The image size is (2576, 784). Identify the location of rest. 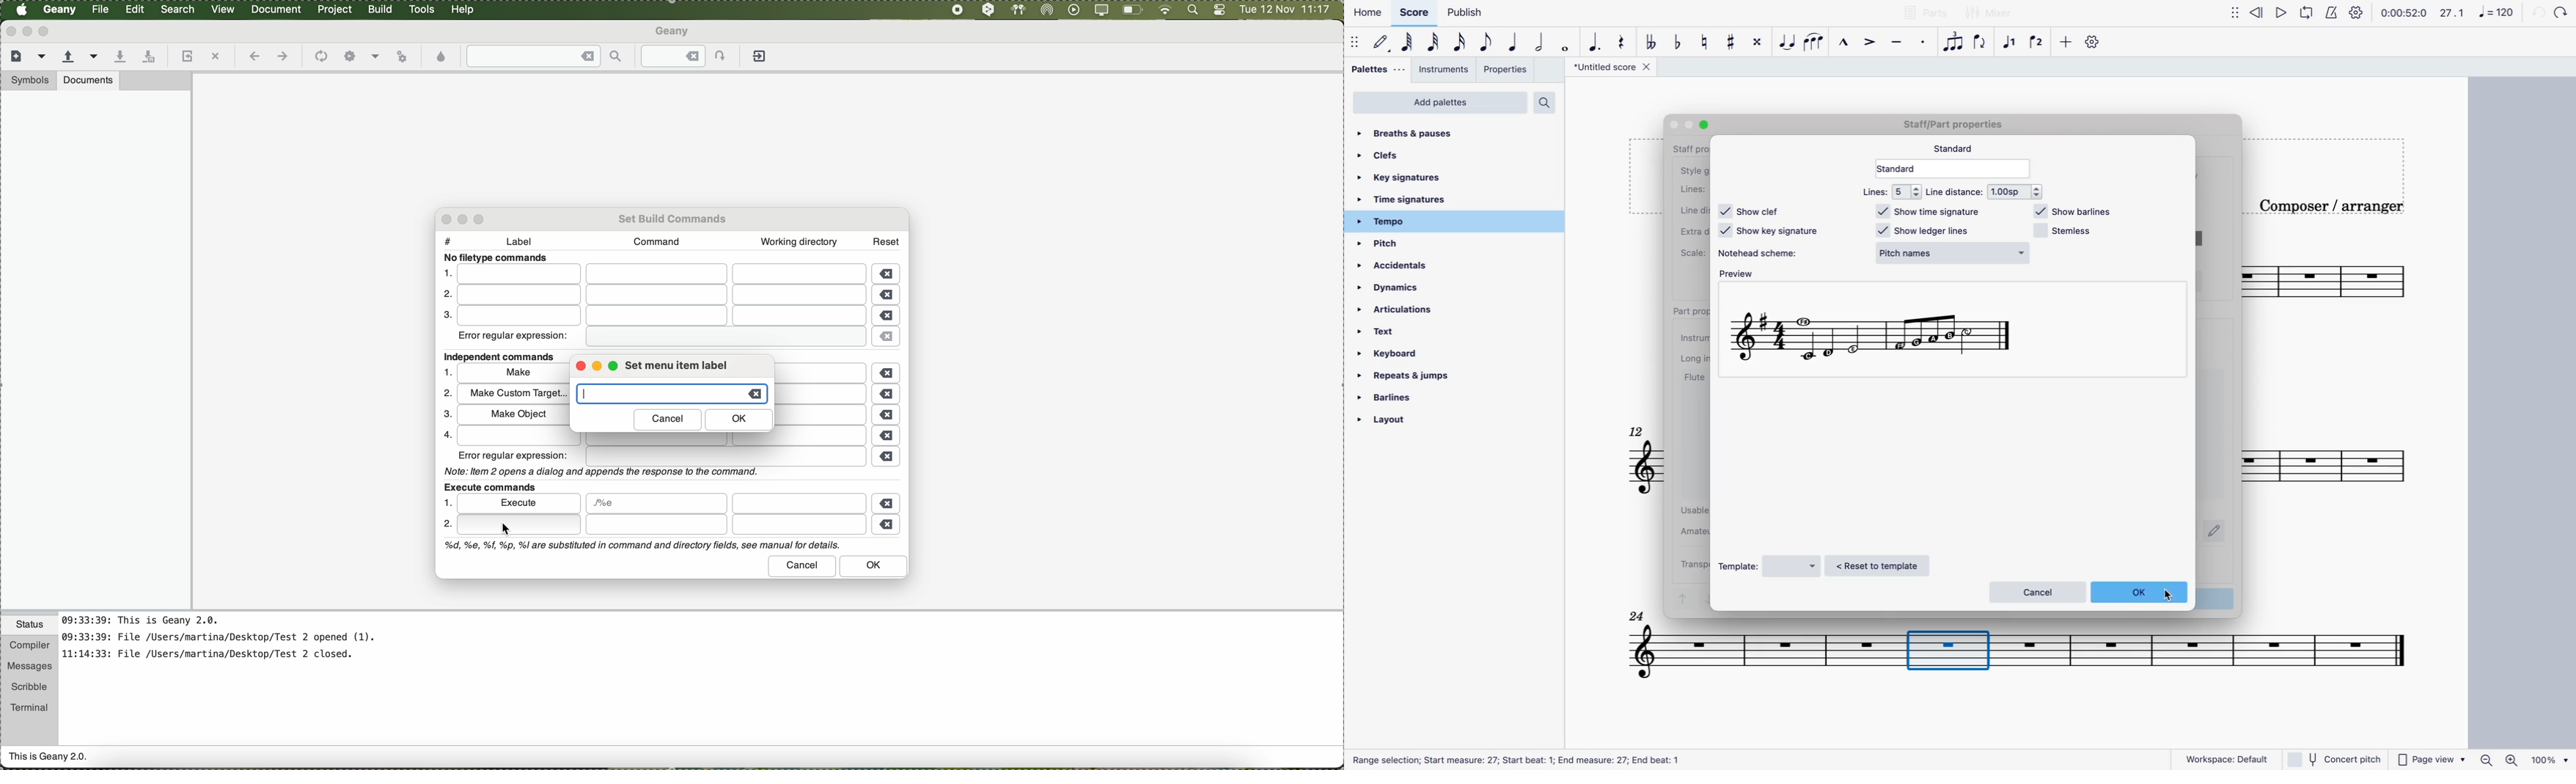
(1624, 43).